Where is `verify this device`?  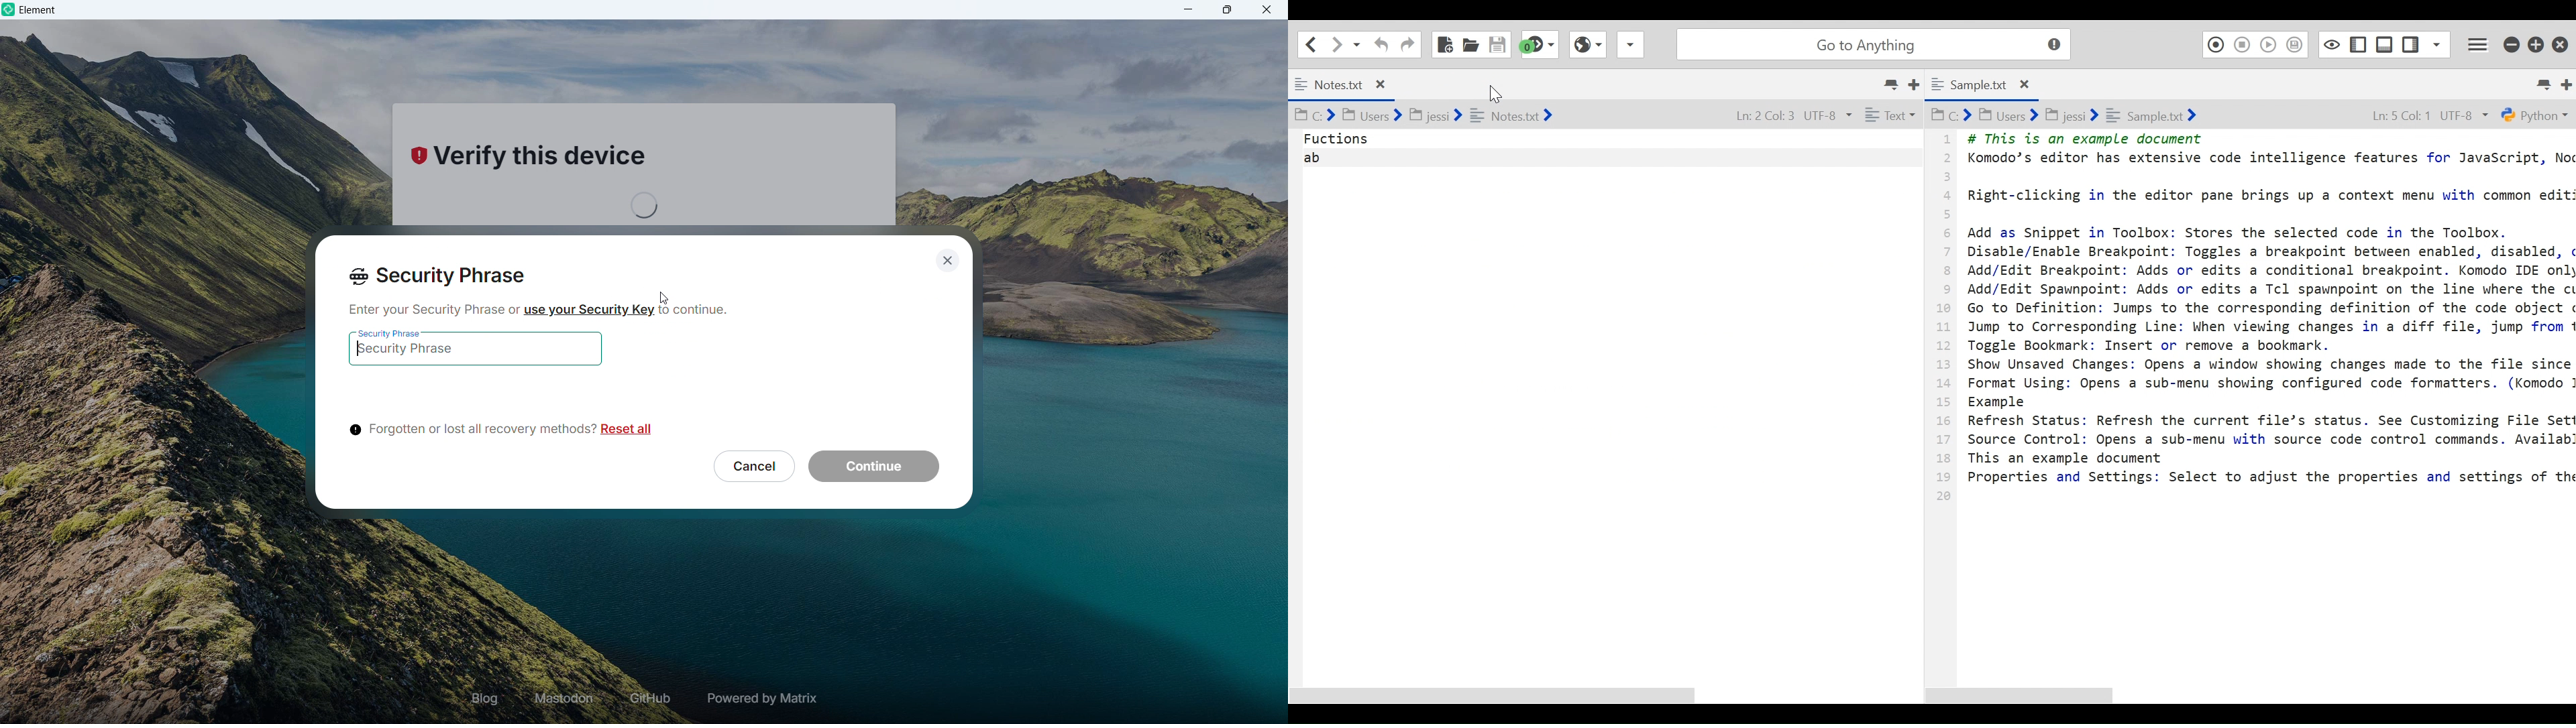
verify this device is located at coordinates (550, 162).